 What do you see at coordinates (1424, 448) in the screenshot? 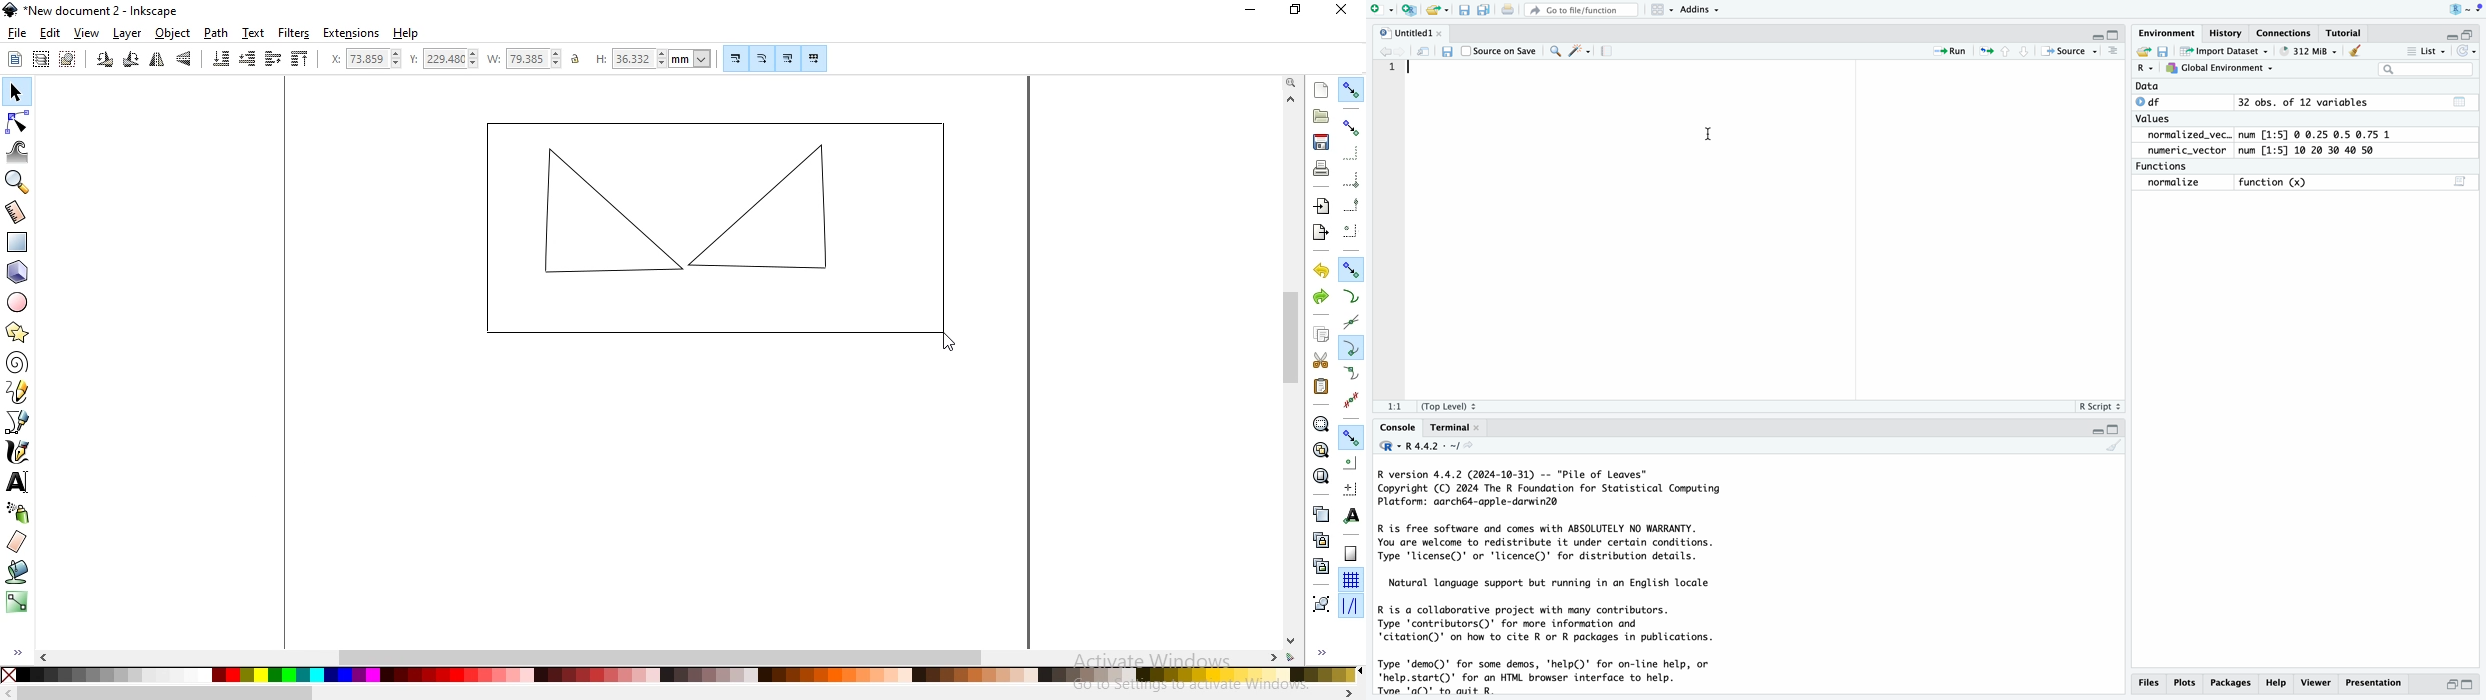
I see `R. R4.4.2` at bounding box center [1424, 448].